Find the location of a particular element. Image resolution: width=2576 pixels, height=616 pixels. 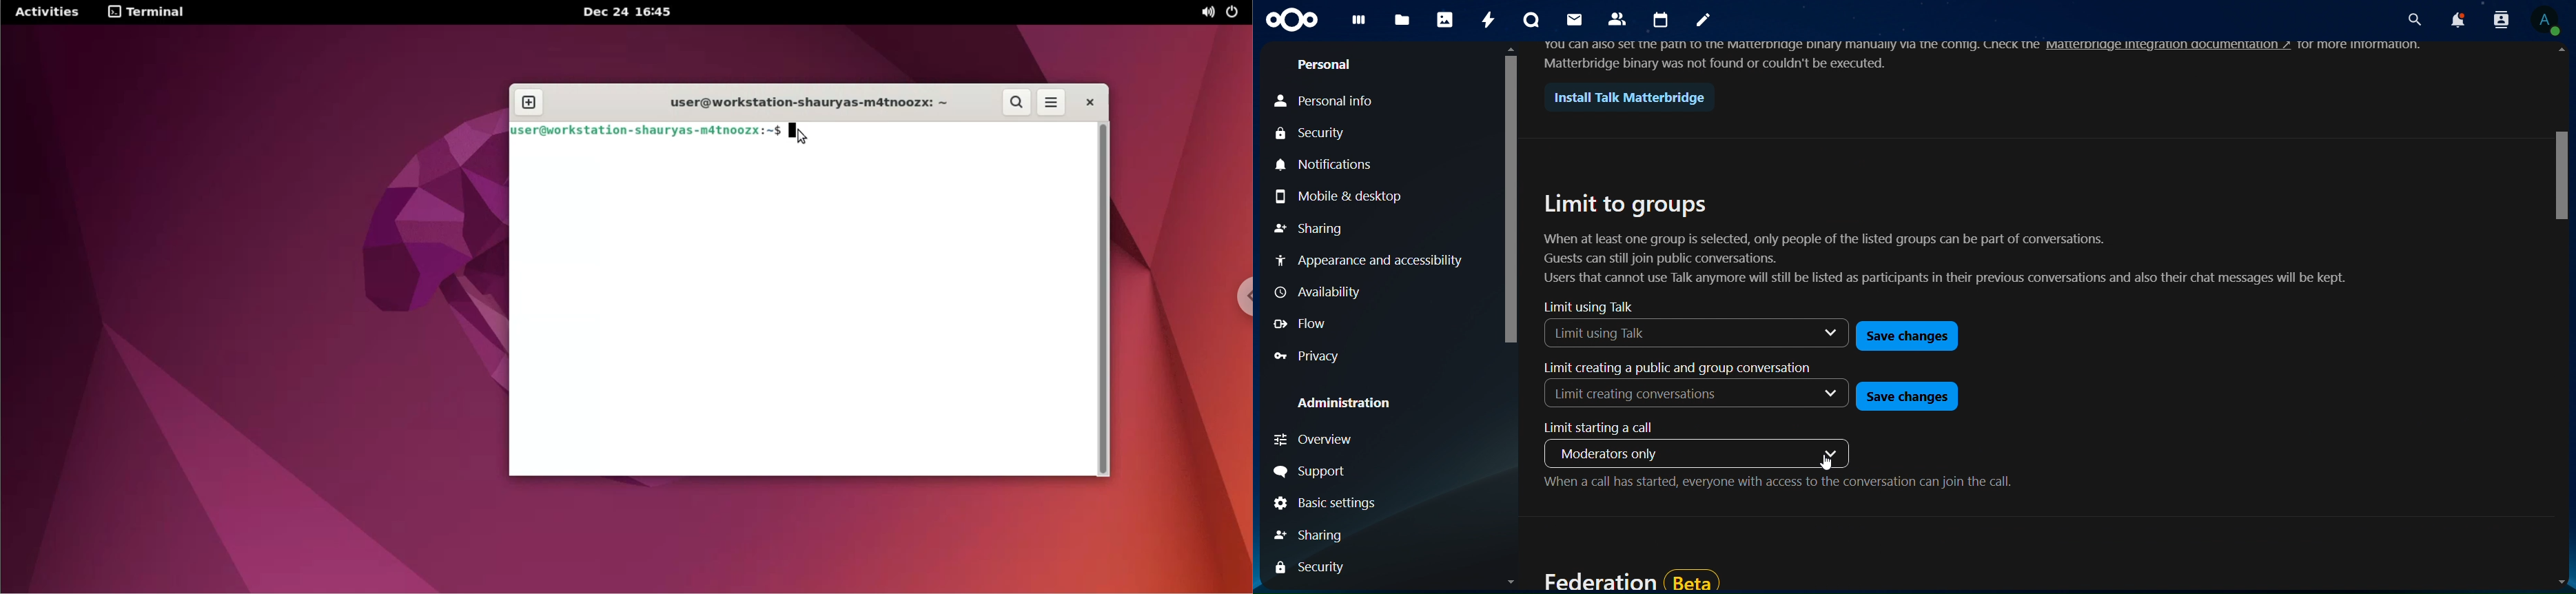

view profile is located at coordinates (2544, 20).